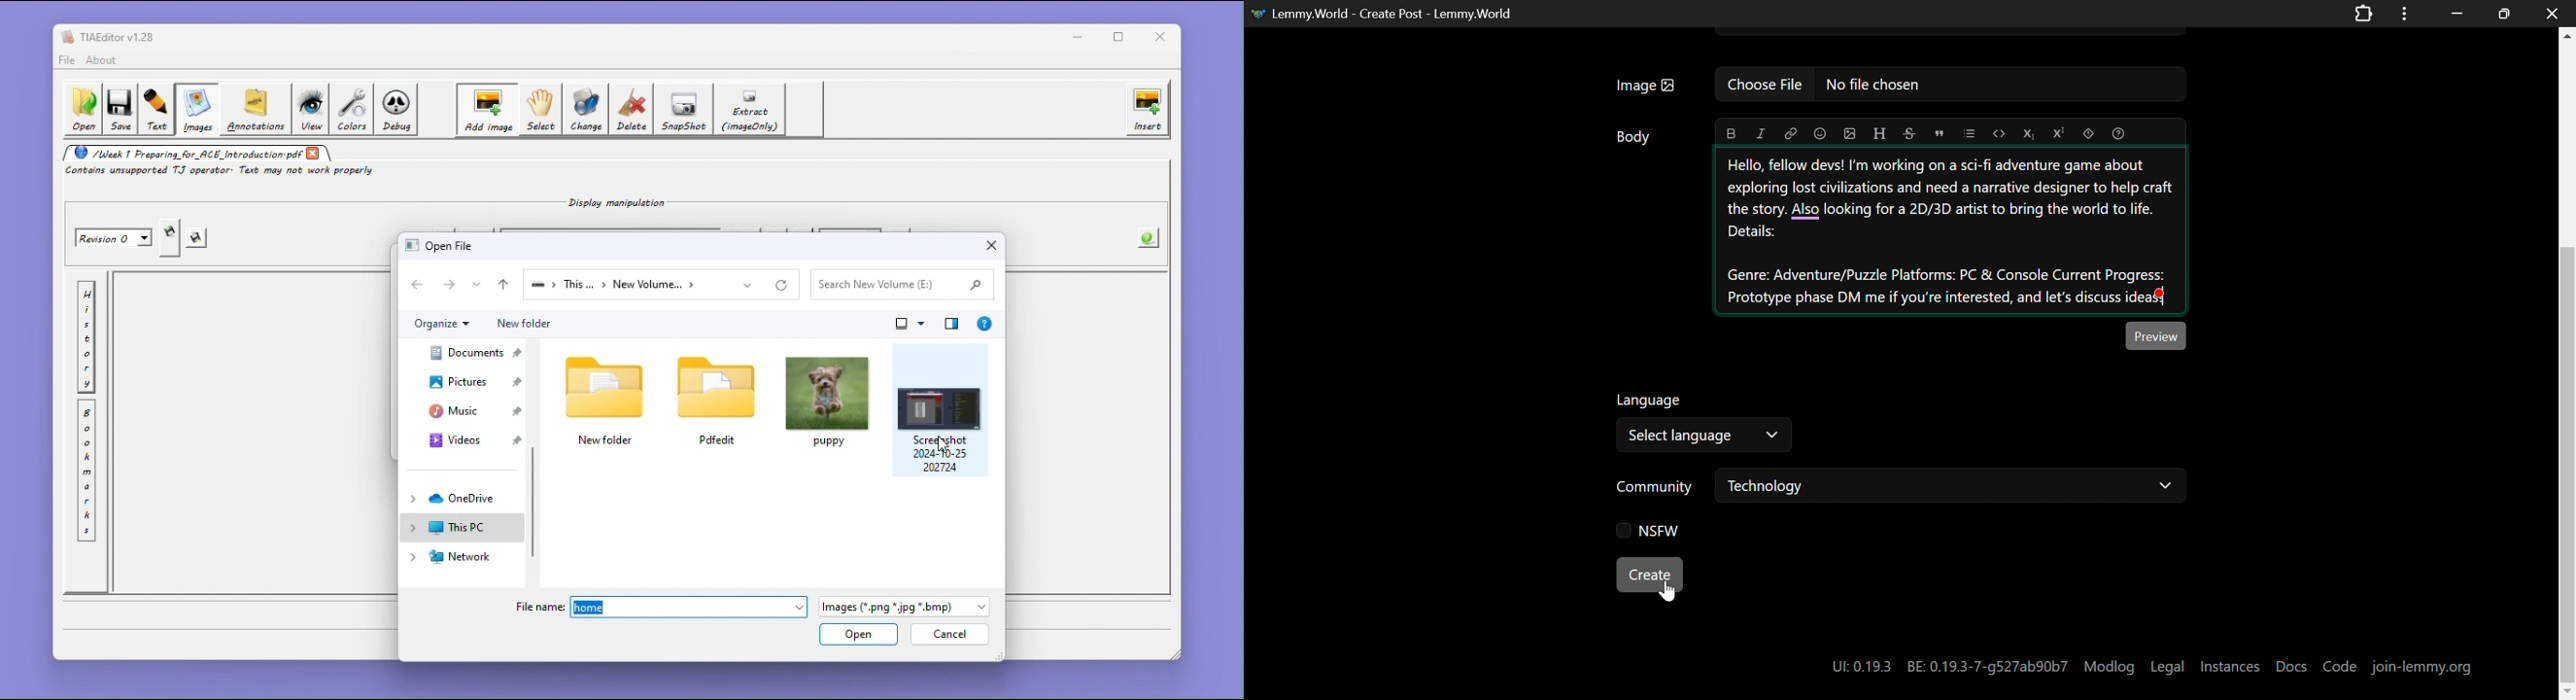 This screenshot has height=700, width=2576. I want to click on Application Menu, so click(2406, 13).